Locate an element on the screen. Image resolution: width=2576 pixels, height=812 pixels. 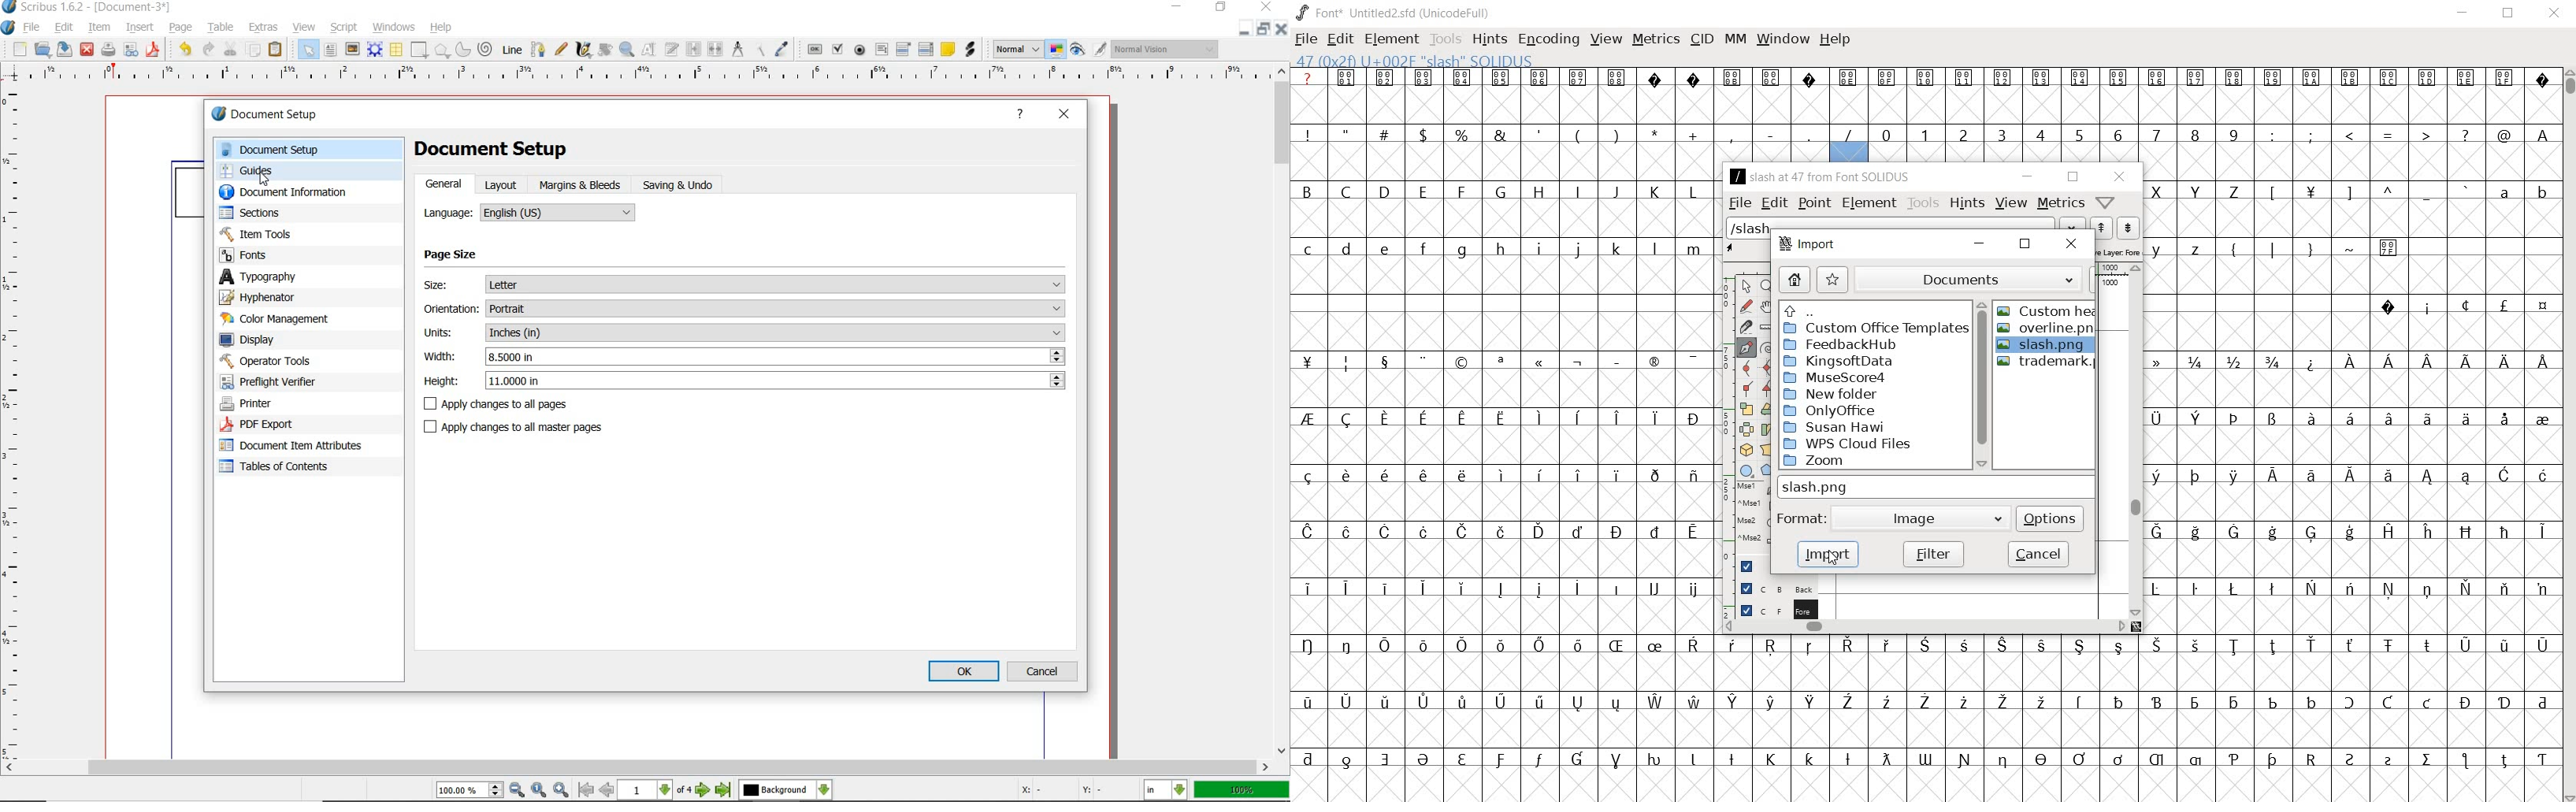
eye dropper is located at coordinates (784, 48).